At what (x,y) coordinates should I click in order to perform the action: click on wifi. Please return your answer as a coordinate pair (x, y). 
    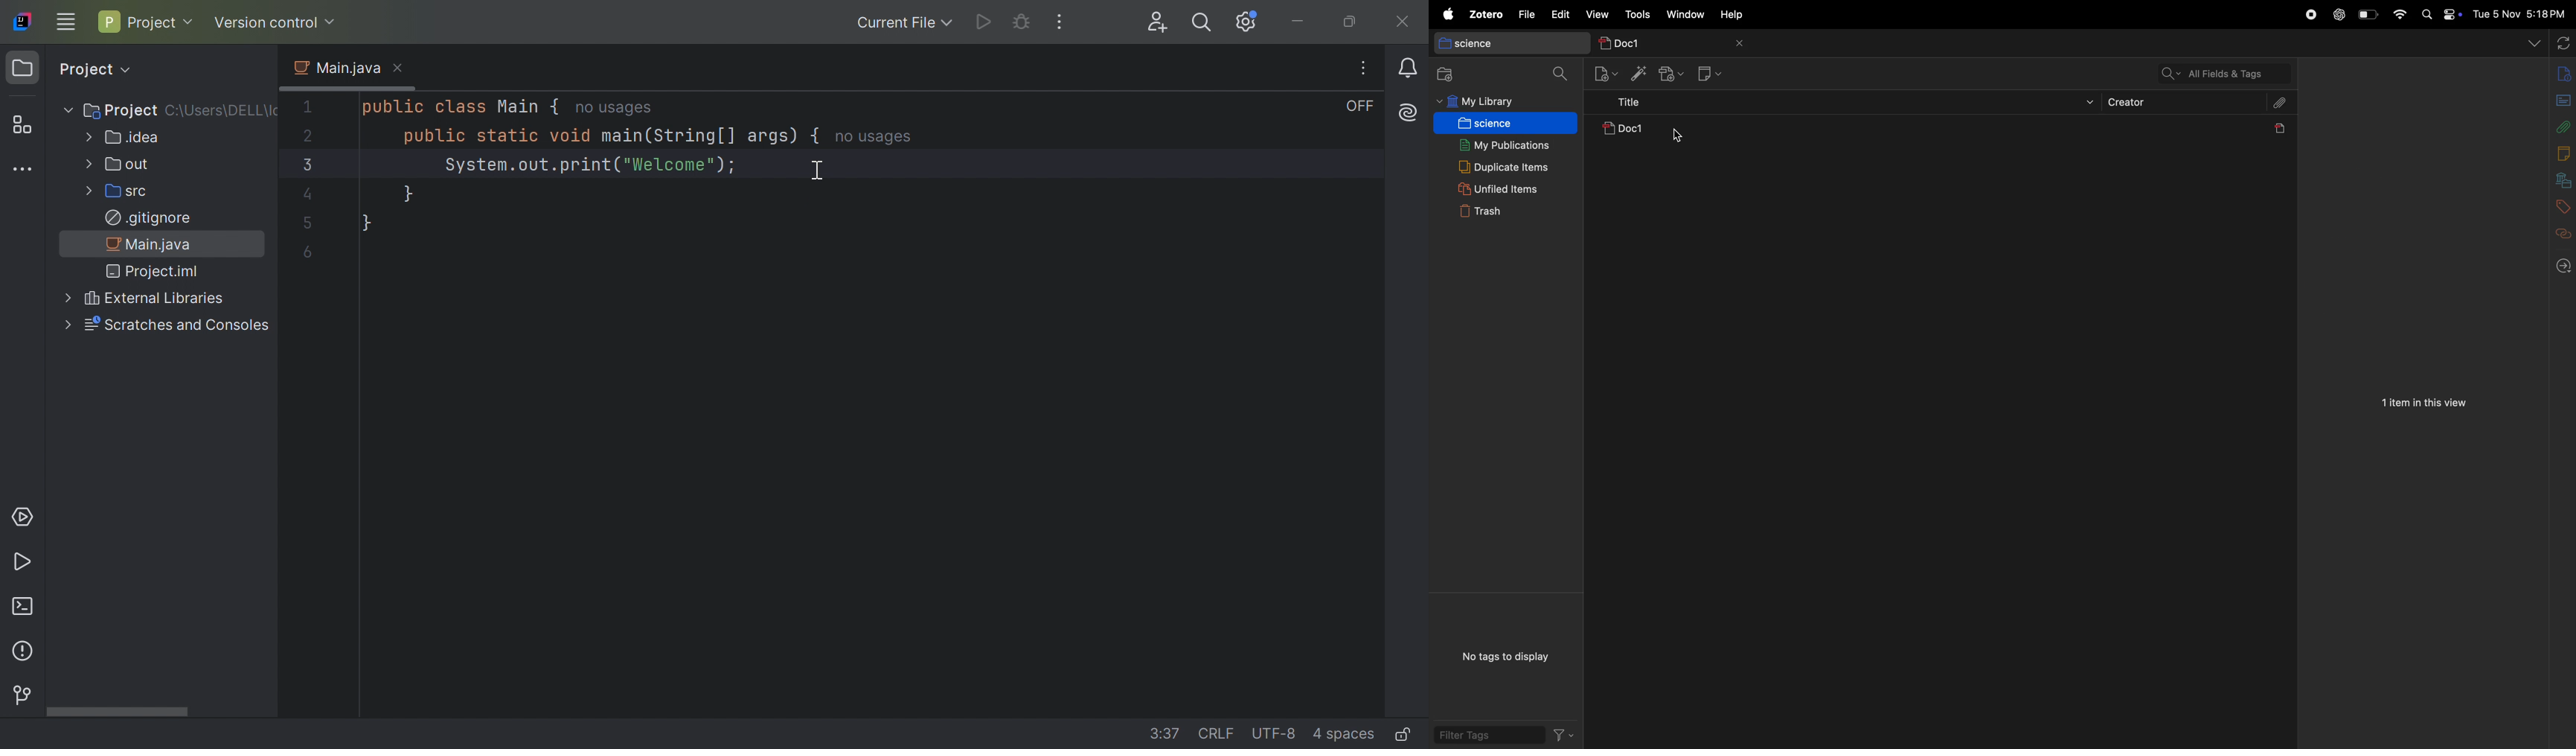
    Looking at the image, I should click on (2401, 14).